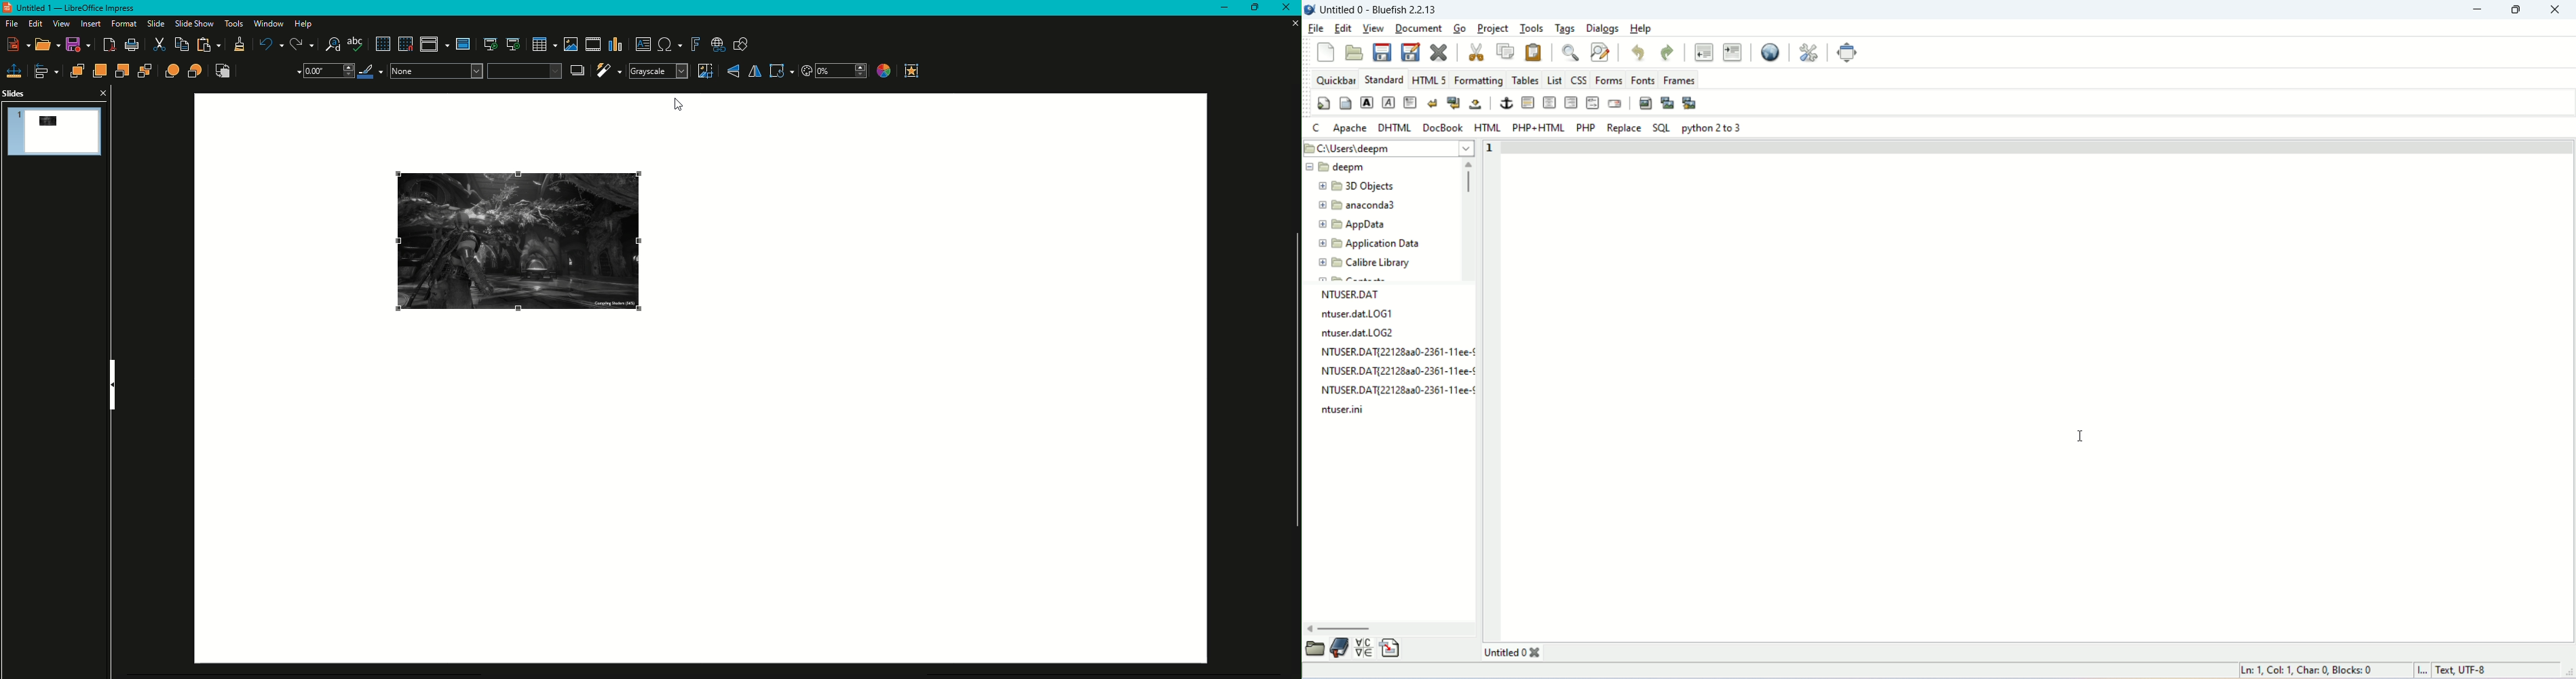  I want to click on Export as PDF, so click(110, 46).